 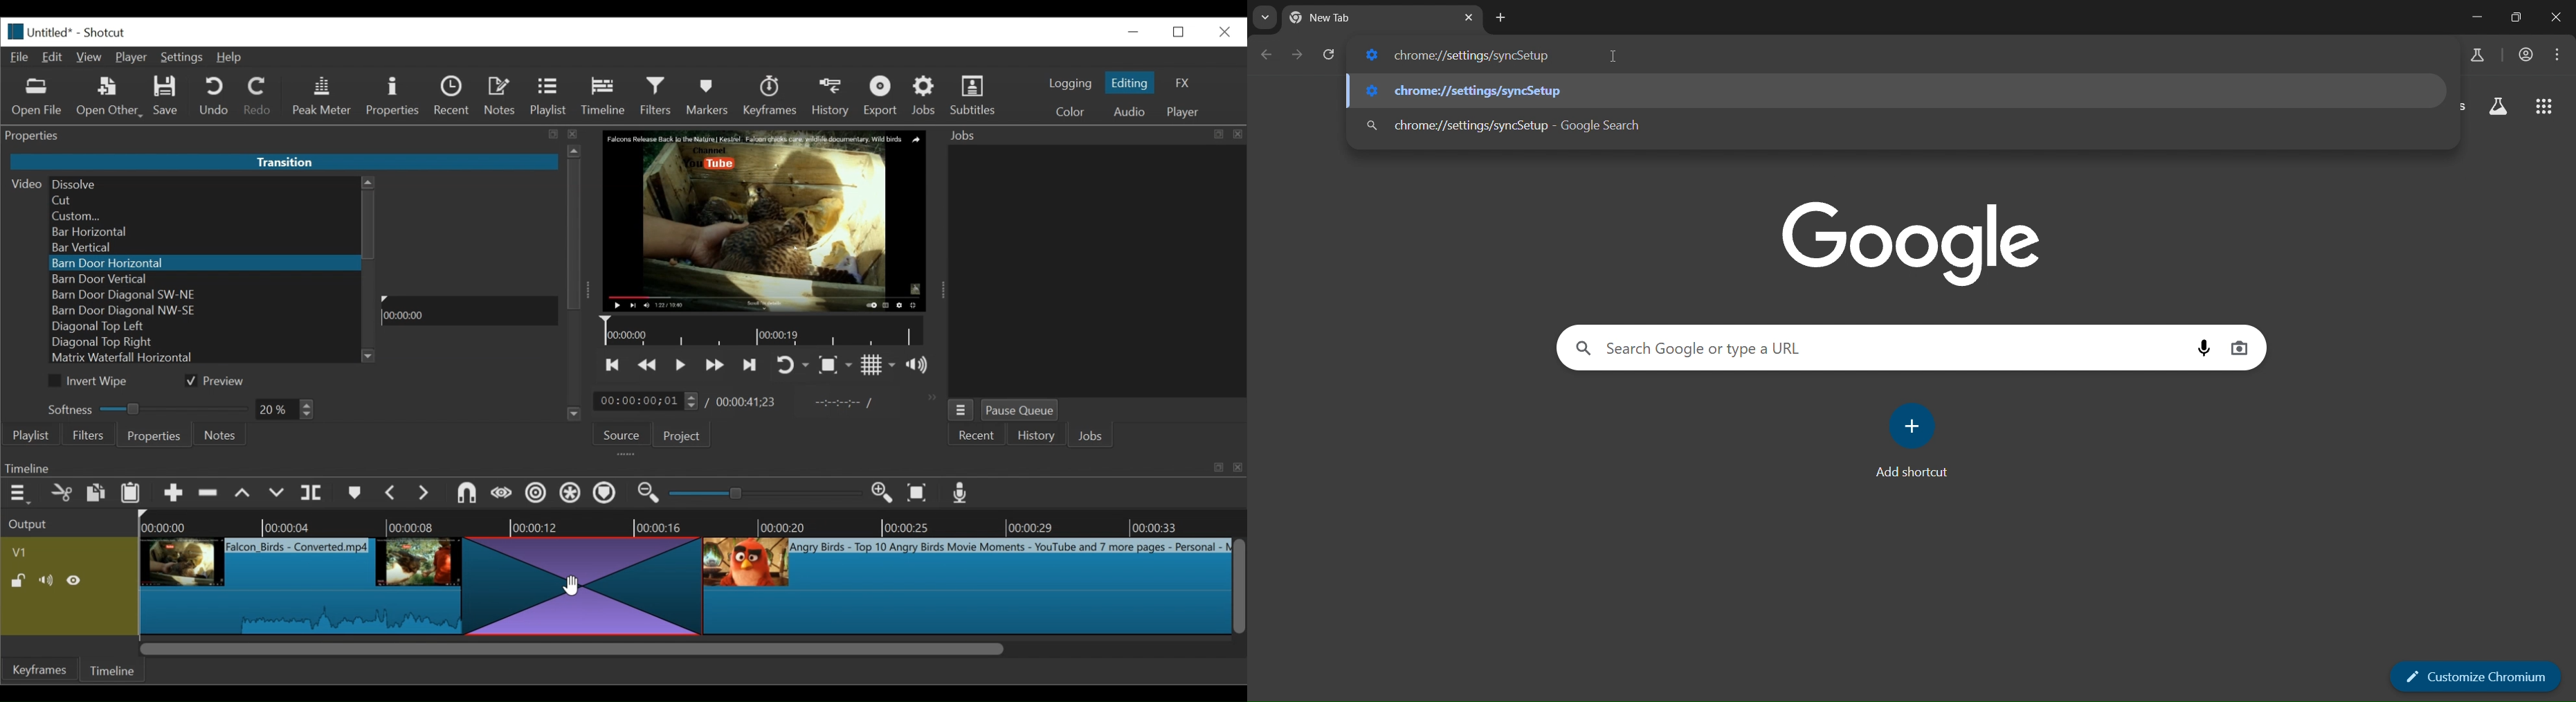 I want to click on Barn Door Diagonal NW SE, so click(x=202, y=311).